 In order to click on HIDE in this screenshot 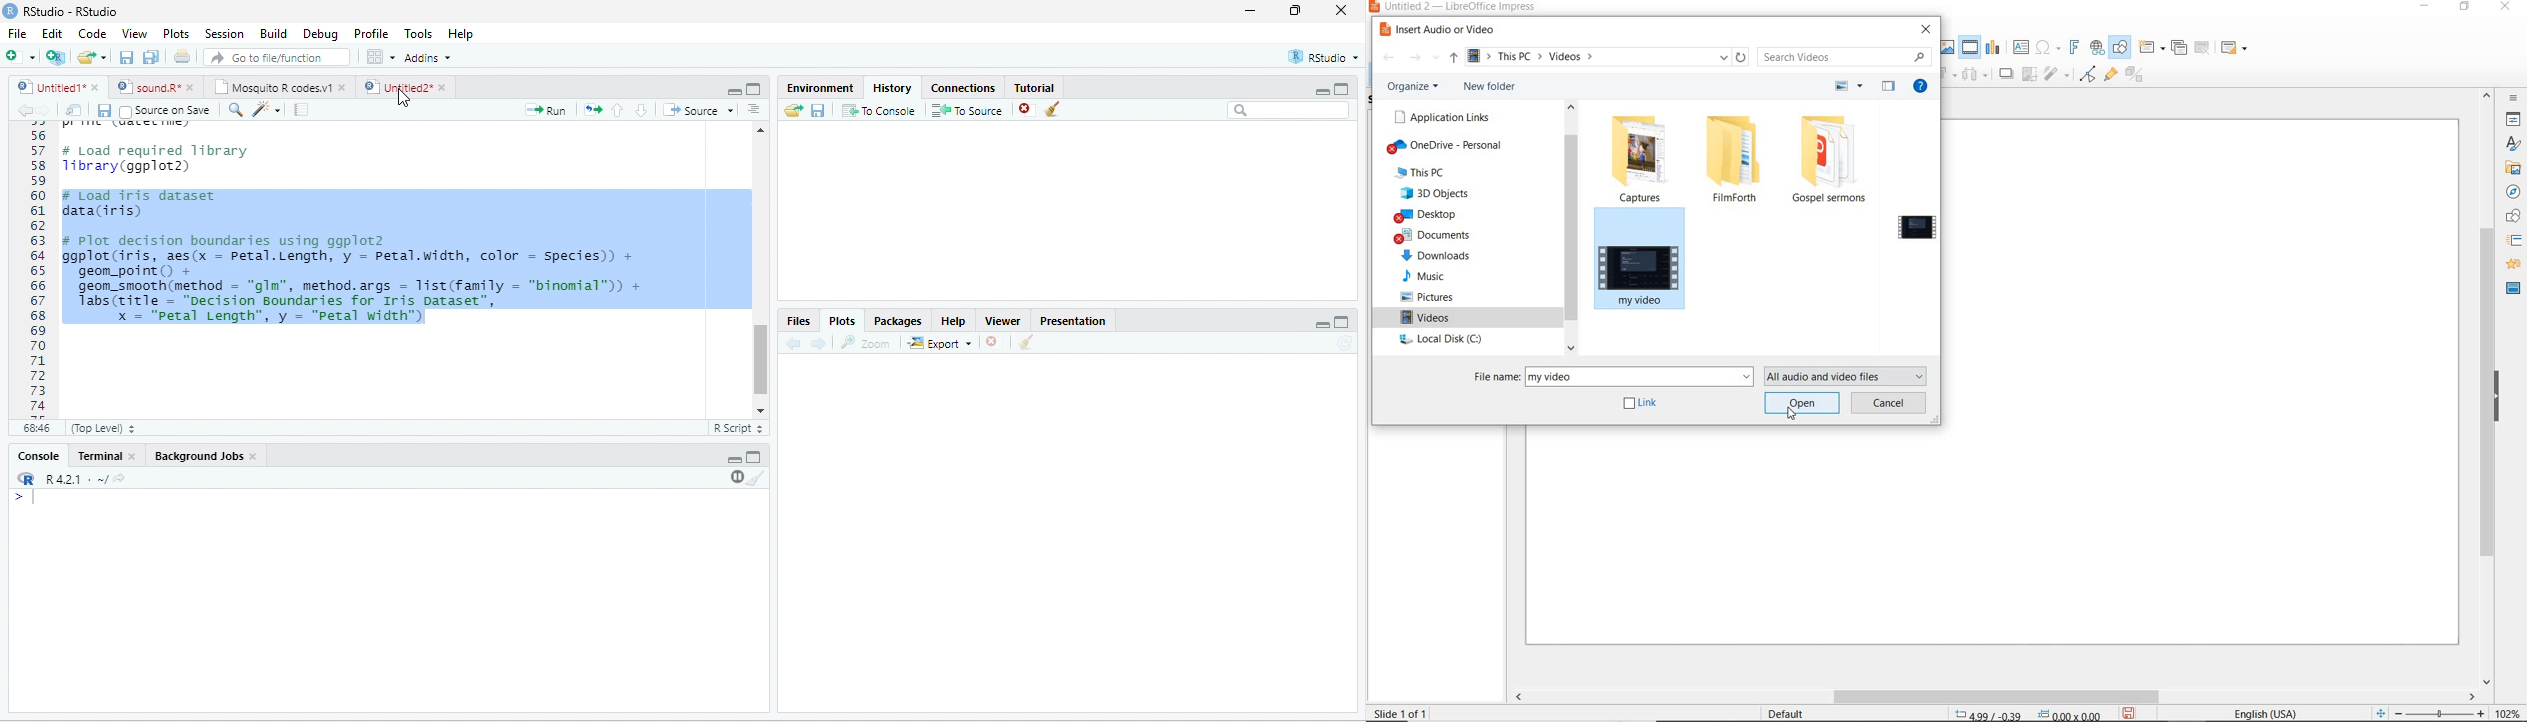, I will do `click(2504, 398)`.